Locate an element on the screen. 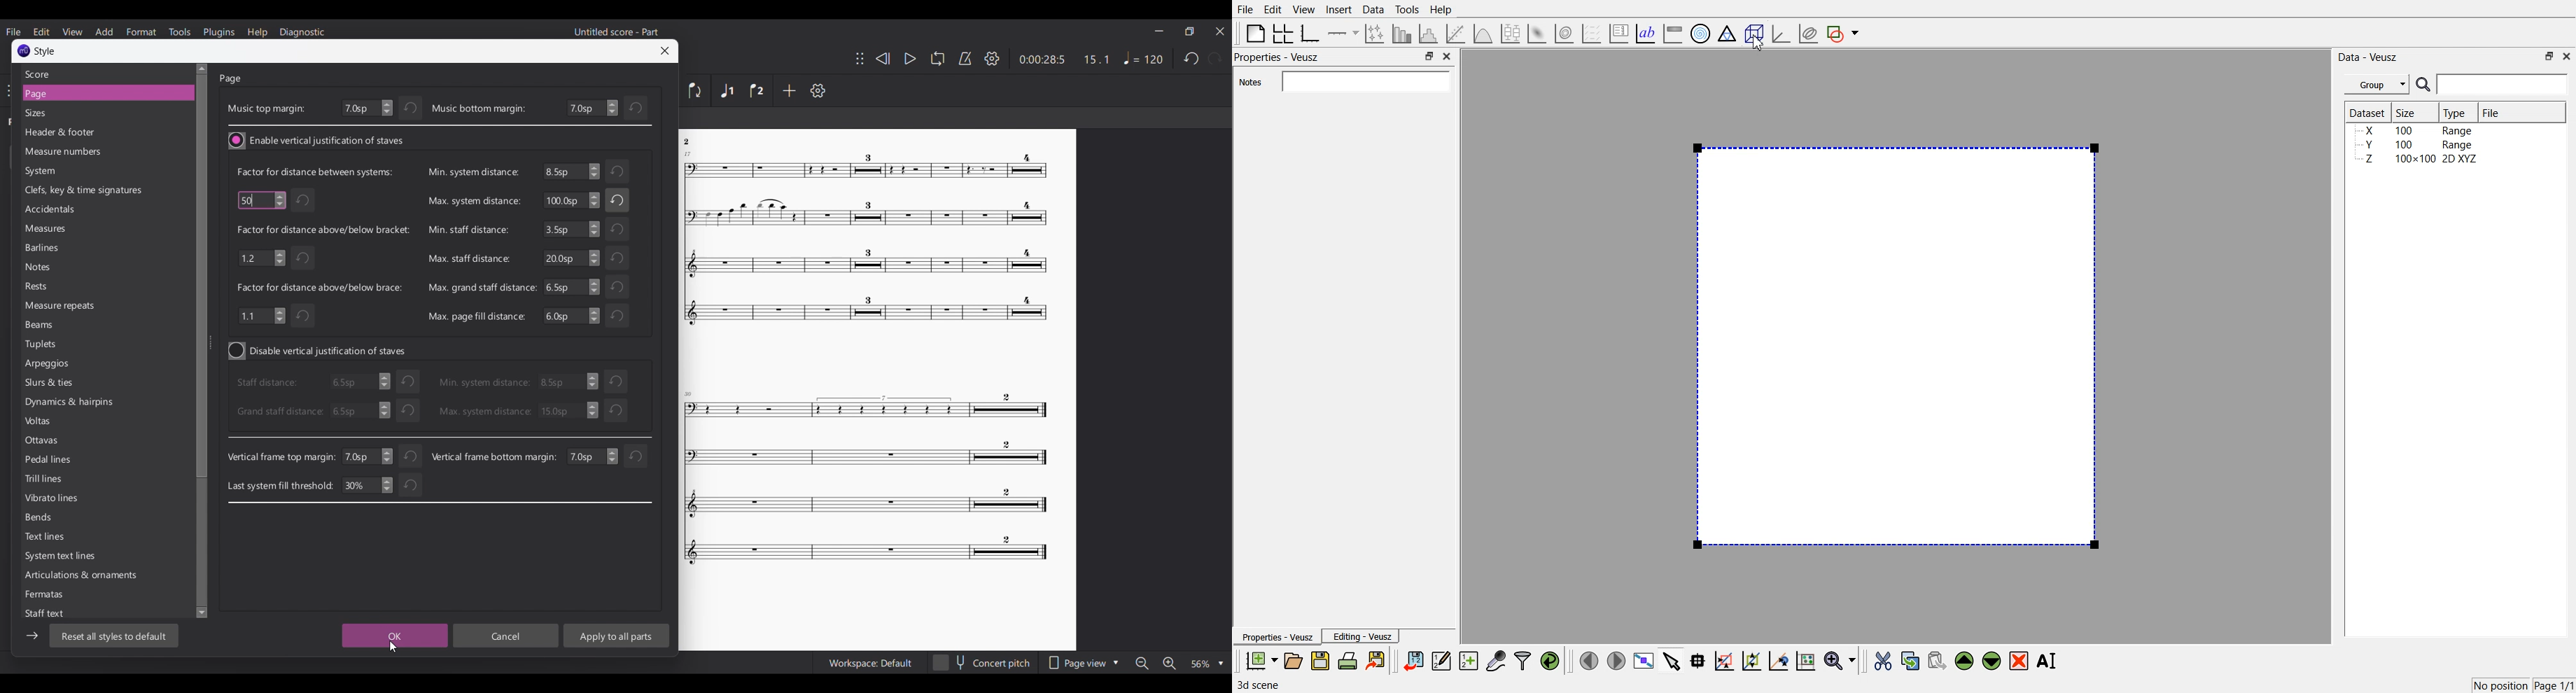 The image size is (2576, 700). Page is located at coordinates (99, 94).